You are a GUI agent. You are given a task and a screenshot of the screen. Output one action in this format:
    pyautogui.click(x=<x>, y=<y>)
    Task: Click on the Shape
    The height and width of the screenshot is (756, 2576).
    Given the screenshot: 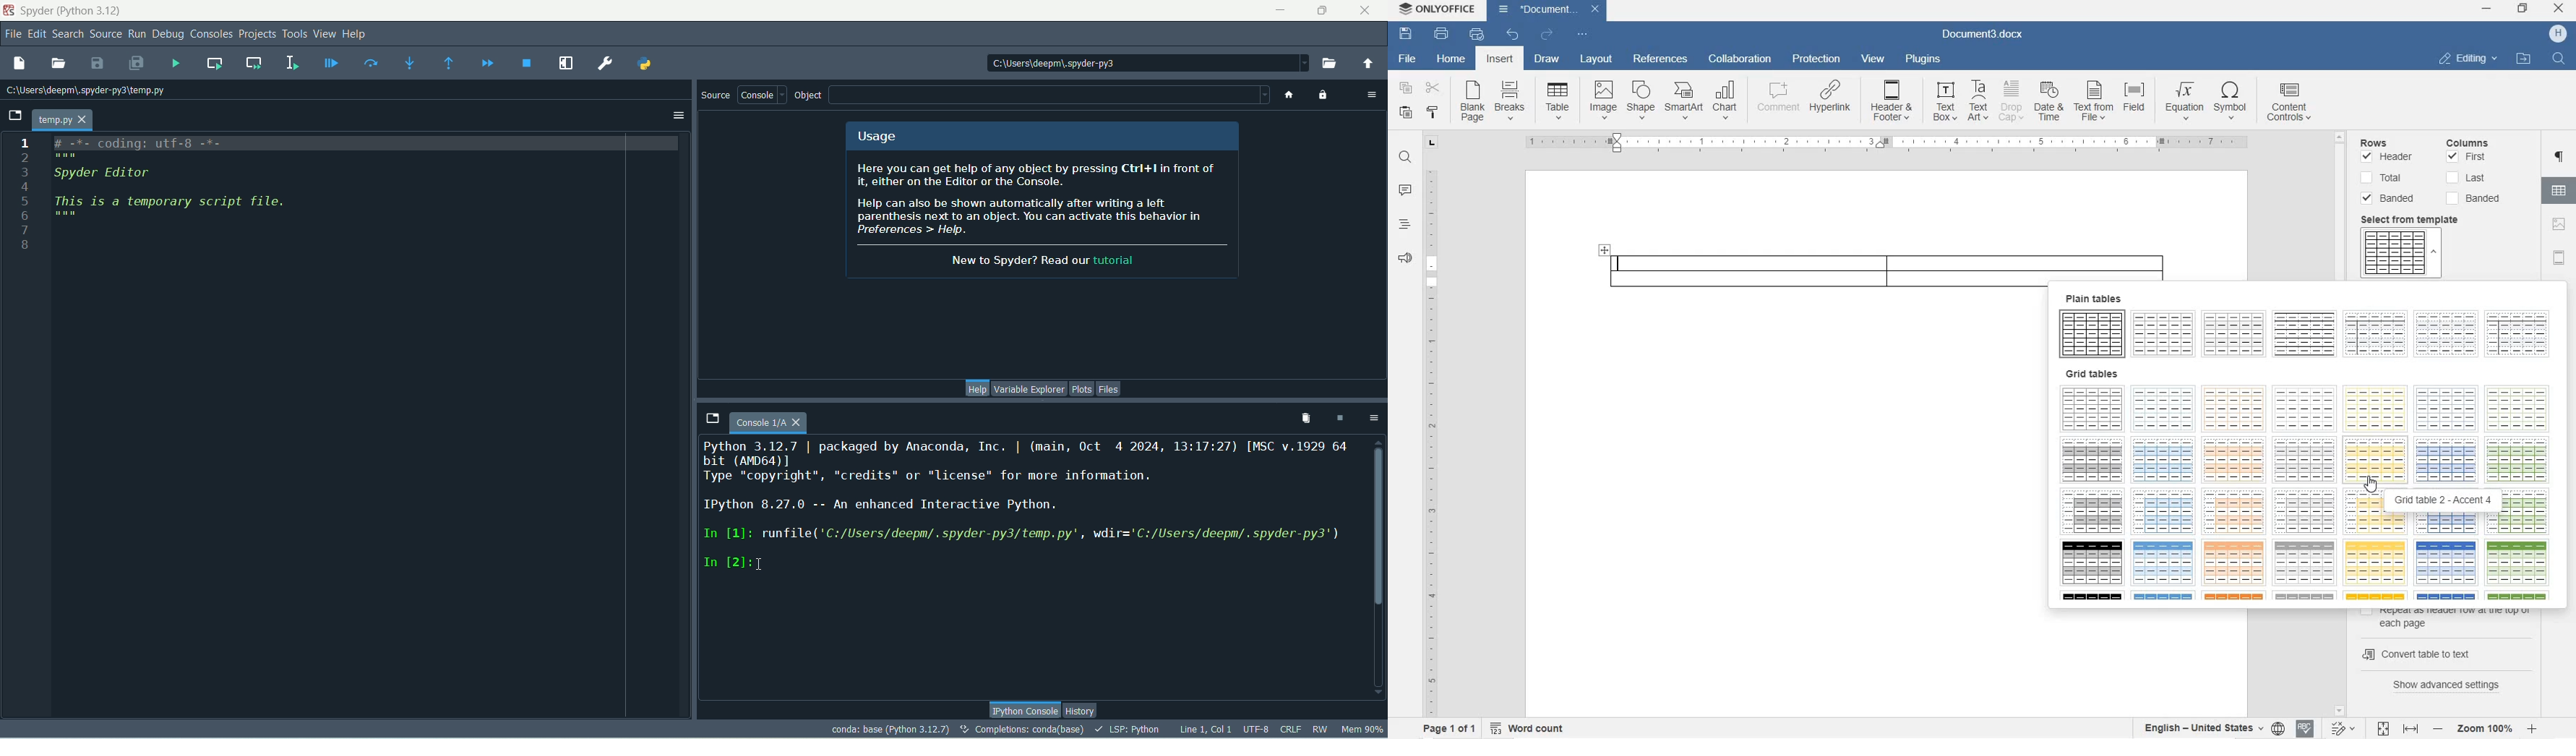 What is the action you would take?
    pyautogui.click(x=1640, y=100)
    